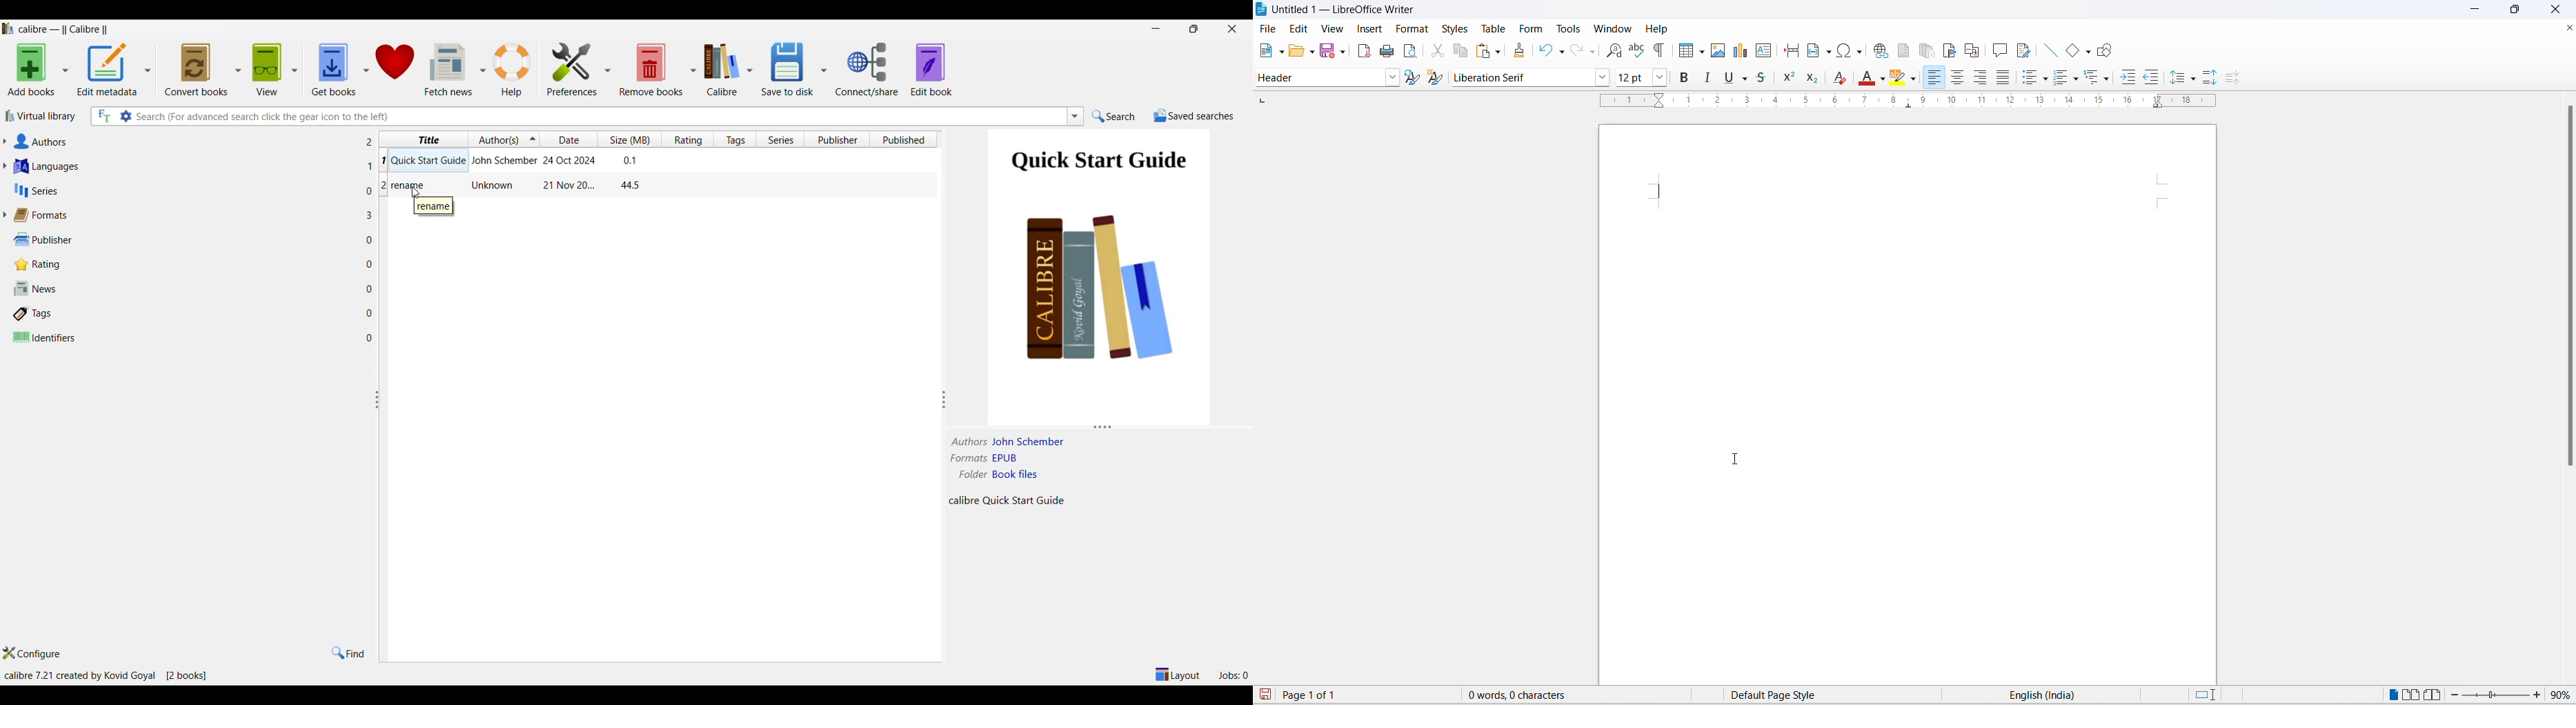  What do you see at coordinates (1384, 50) in the screenshot?
I see `print` at bounding box center [1384, 50].